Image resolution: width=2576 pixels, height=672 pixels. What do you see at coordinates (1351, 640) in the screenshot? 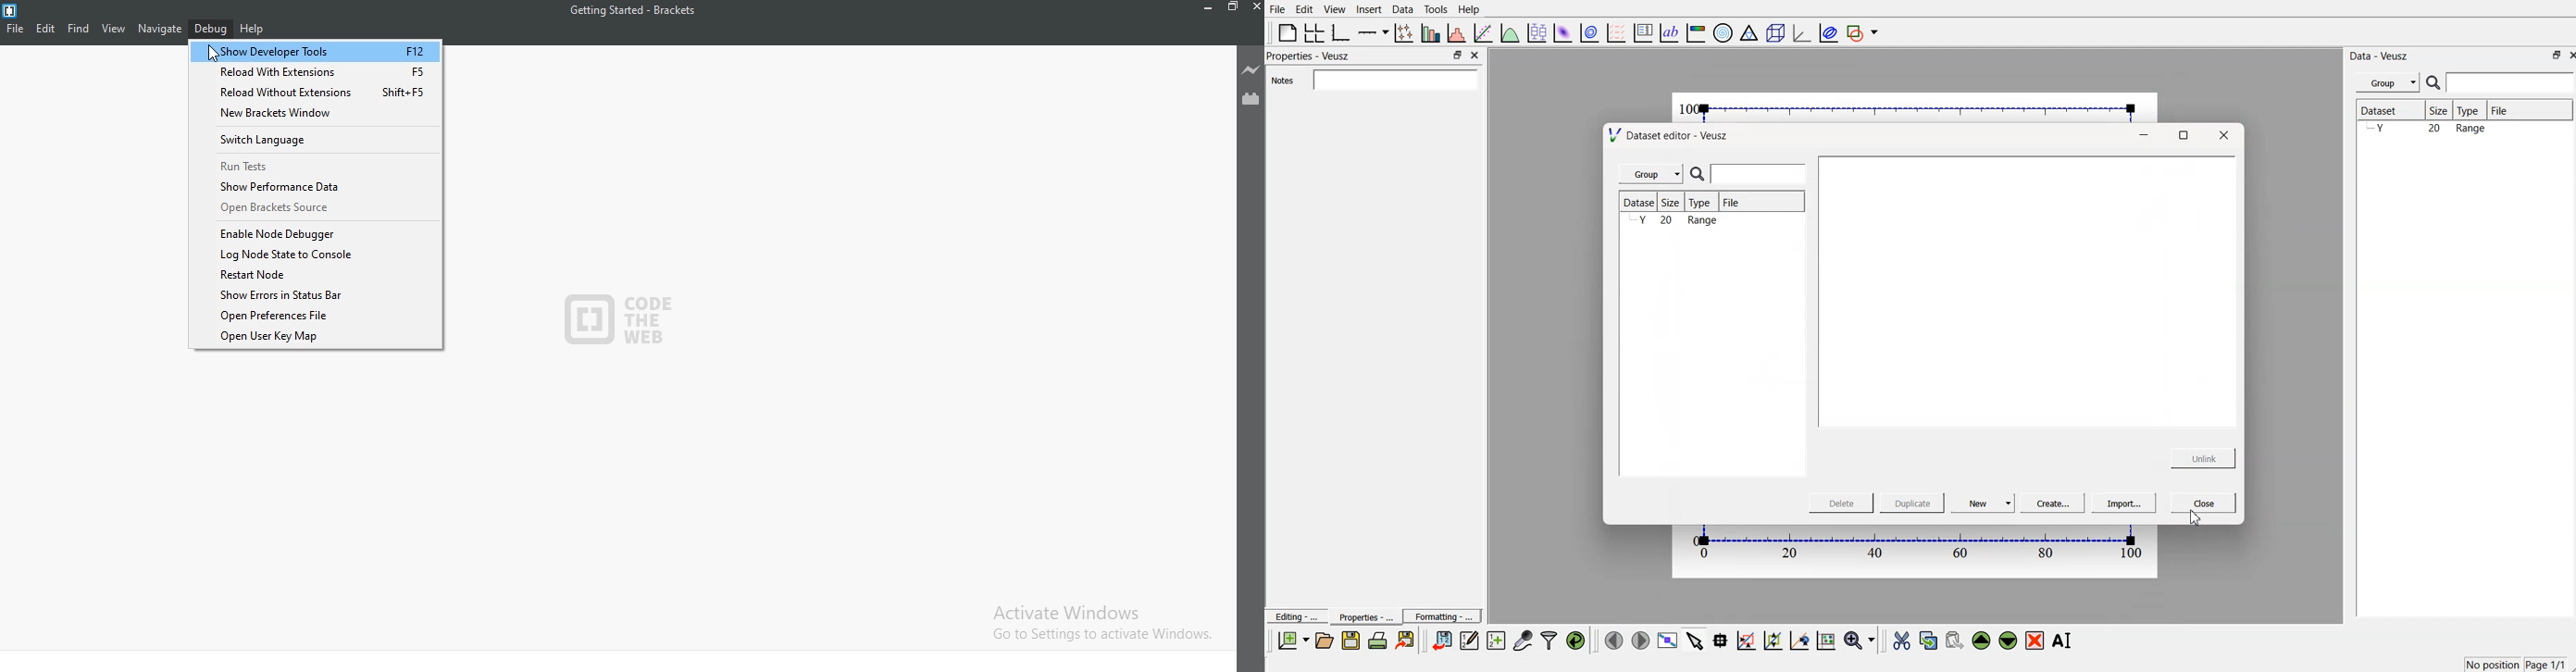
I see `Save` at bounding box center [1351, 640].